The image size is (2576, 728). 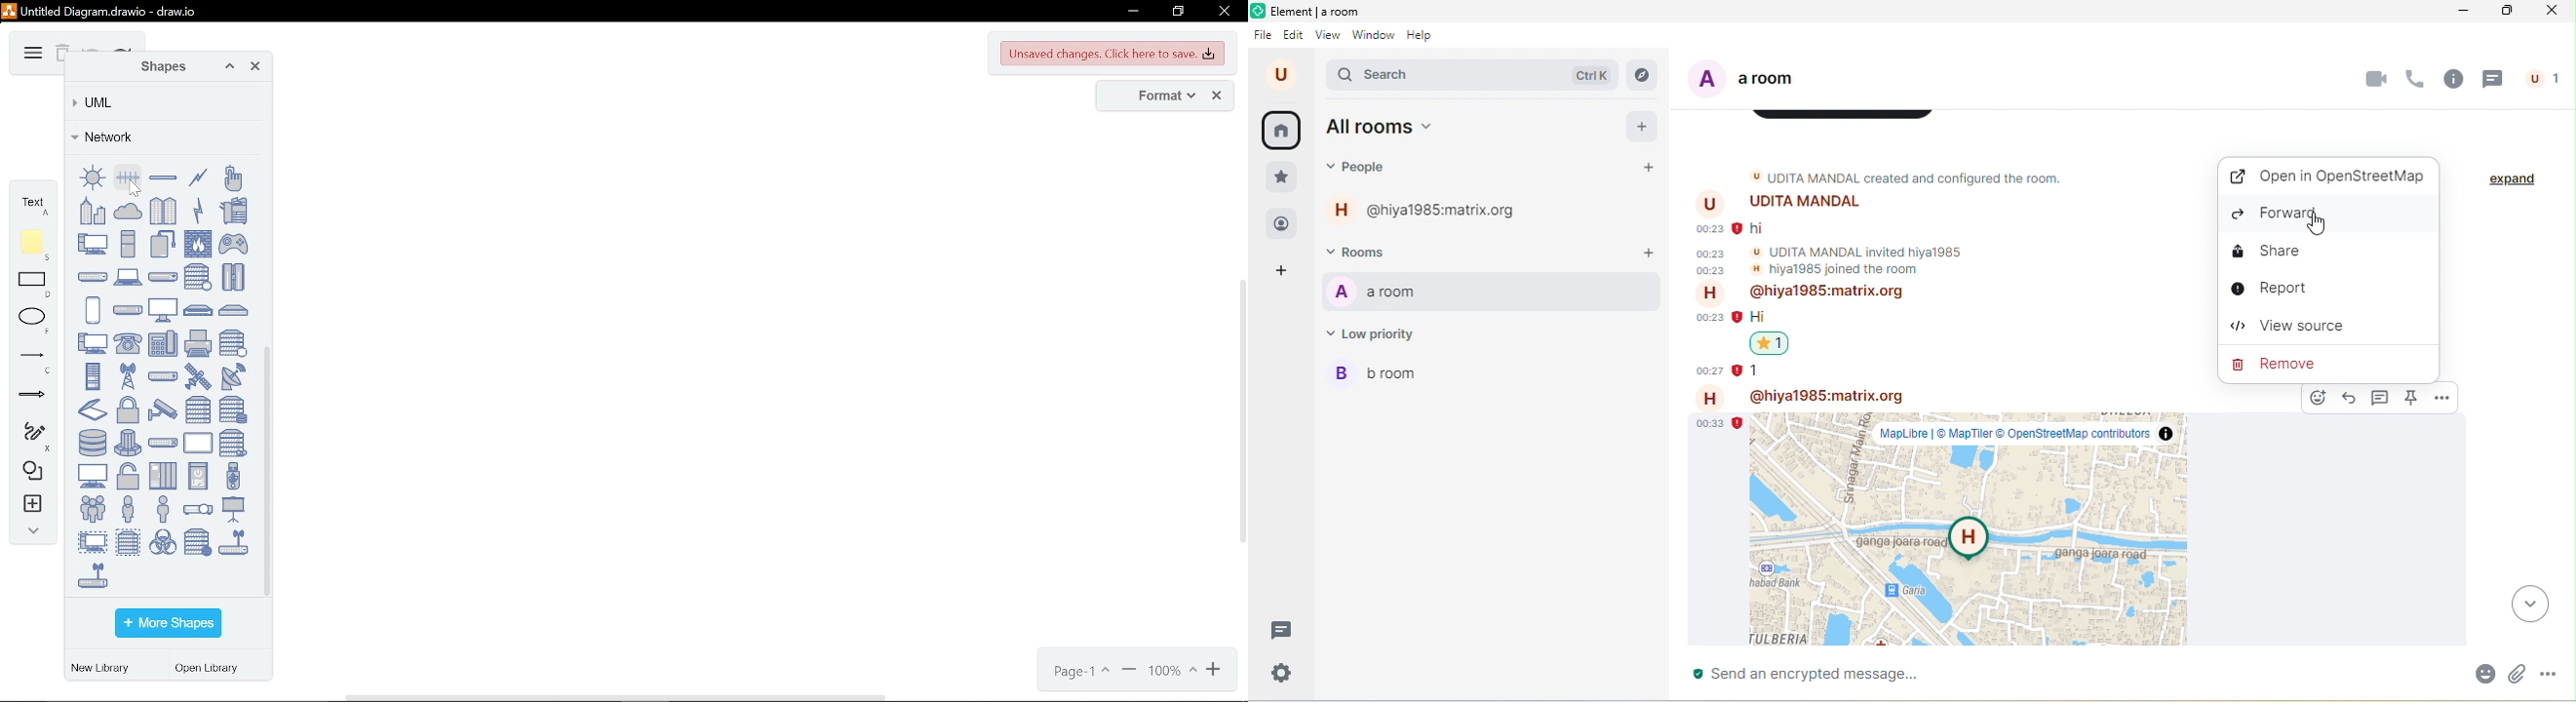 I want to click on Udita Mandal, so click(x=1778, y=203).